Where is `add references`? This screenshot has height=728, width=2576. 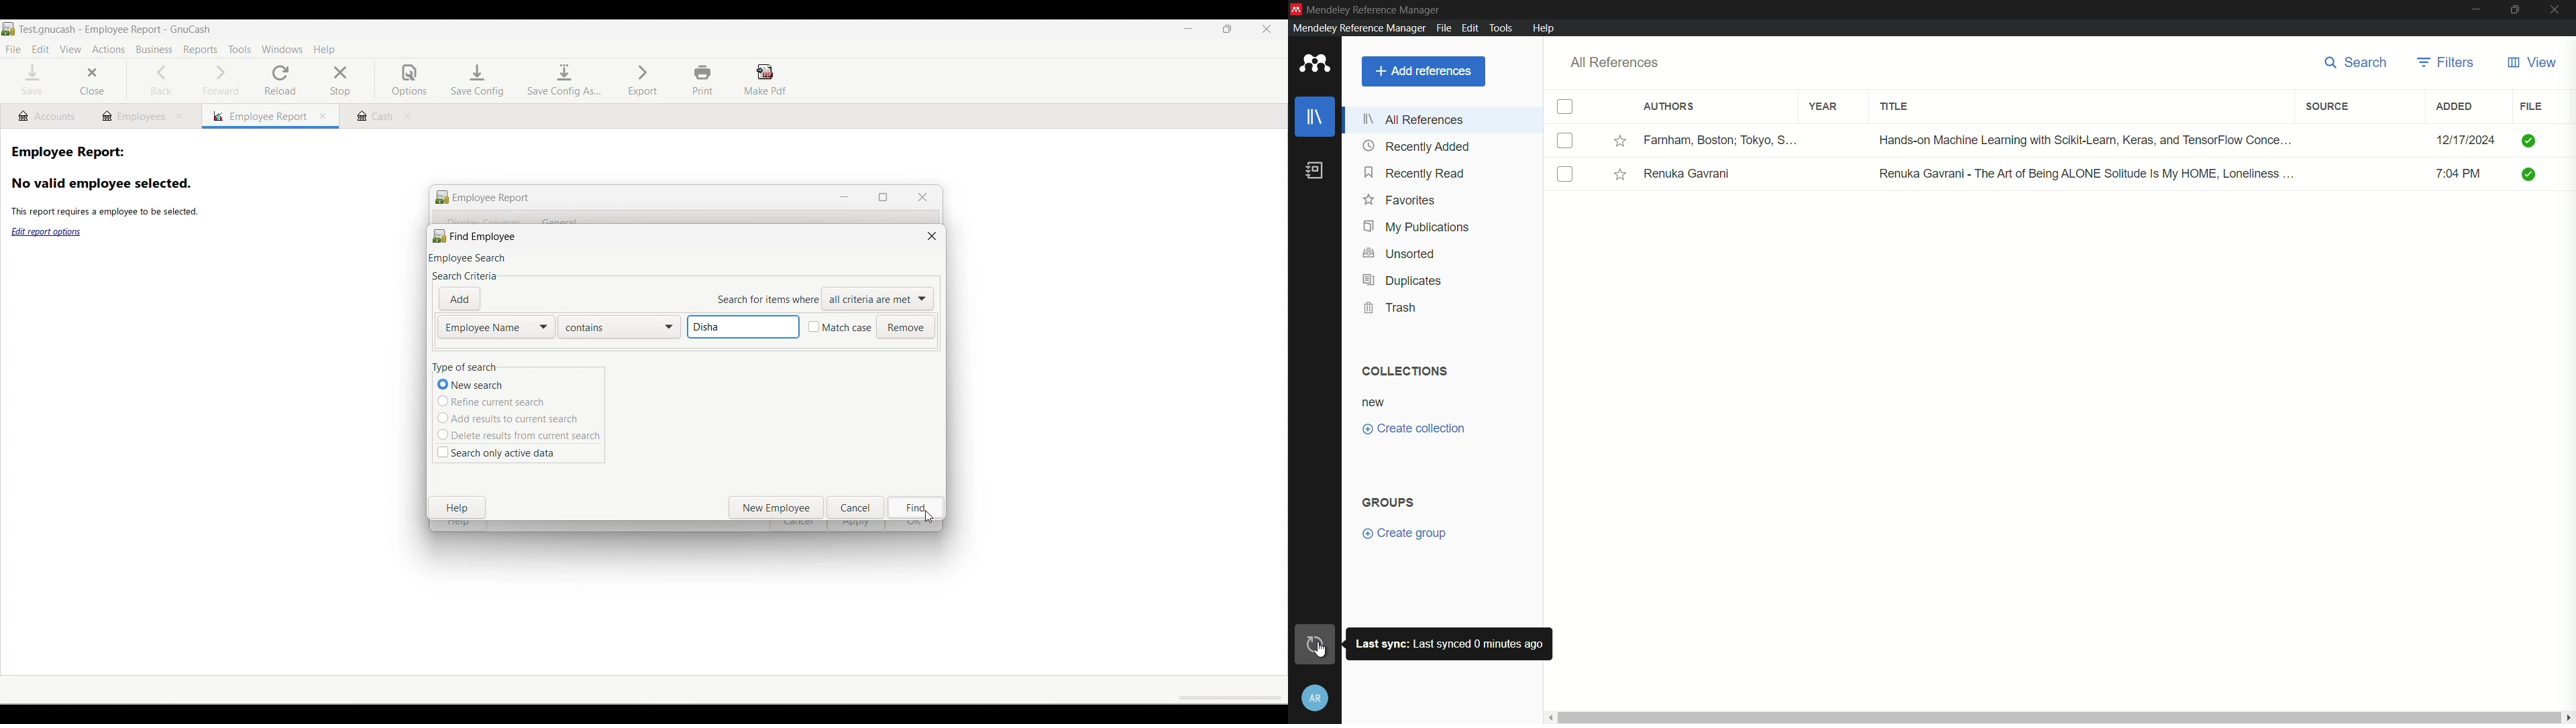
add references is located at coordinates (1424, 72).